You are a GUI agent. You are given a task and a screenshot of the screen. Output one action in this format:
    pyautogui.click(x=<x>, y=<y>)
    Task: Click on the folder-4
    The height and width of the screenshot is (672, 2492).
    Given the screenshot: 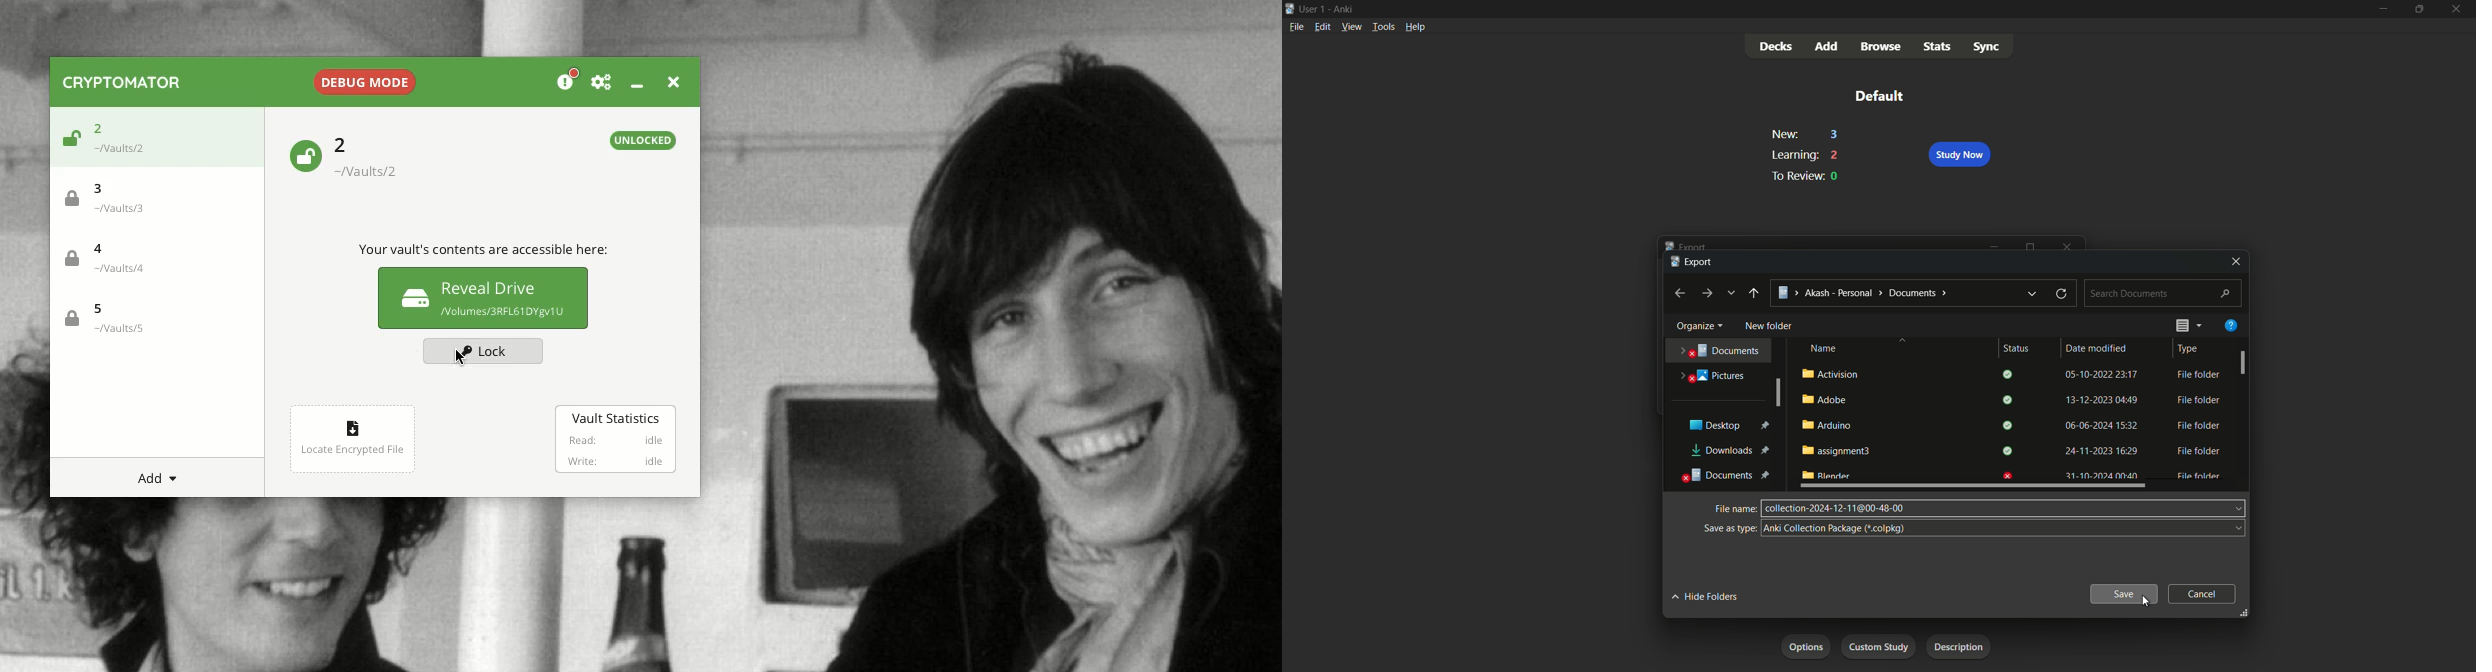 What is the action you would take?
    pyautogui.click(x=2009, y=450)
    